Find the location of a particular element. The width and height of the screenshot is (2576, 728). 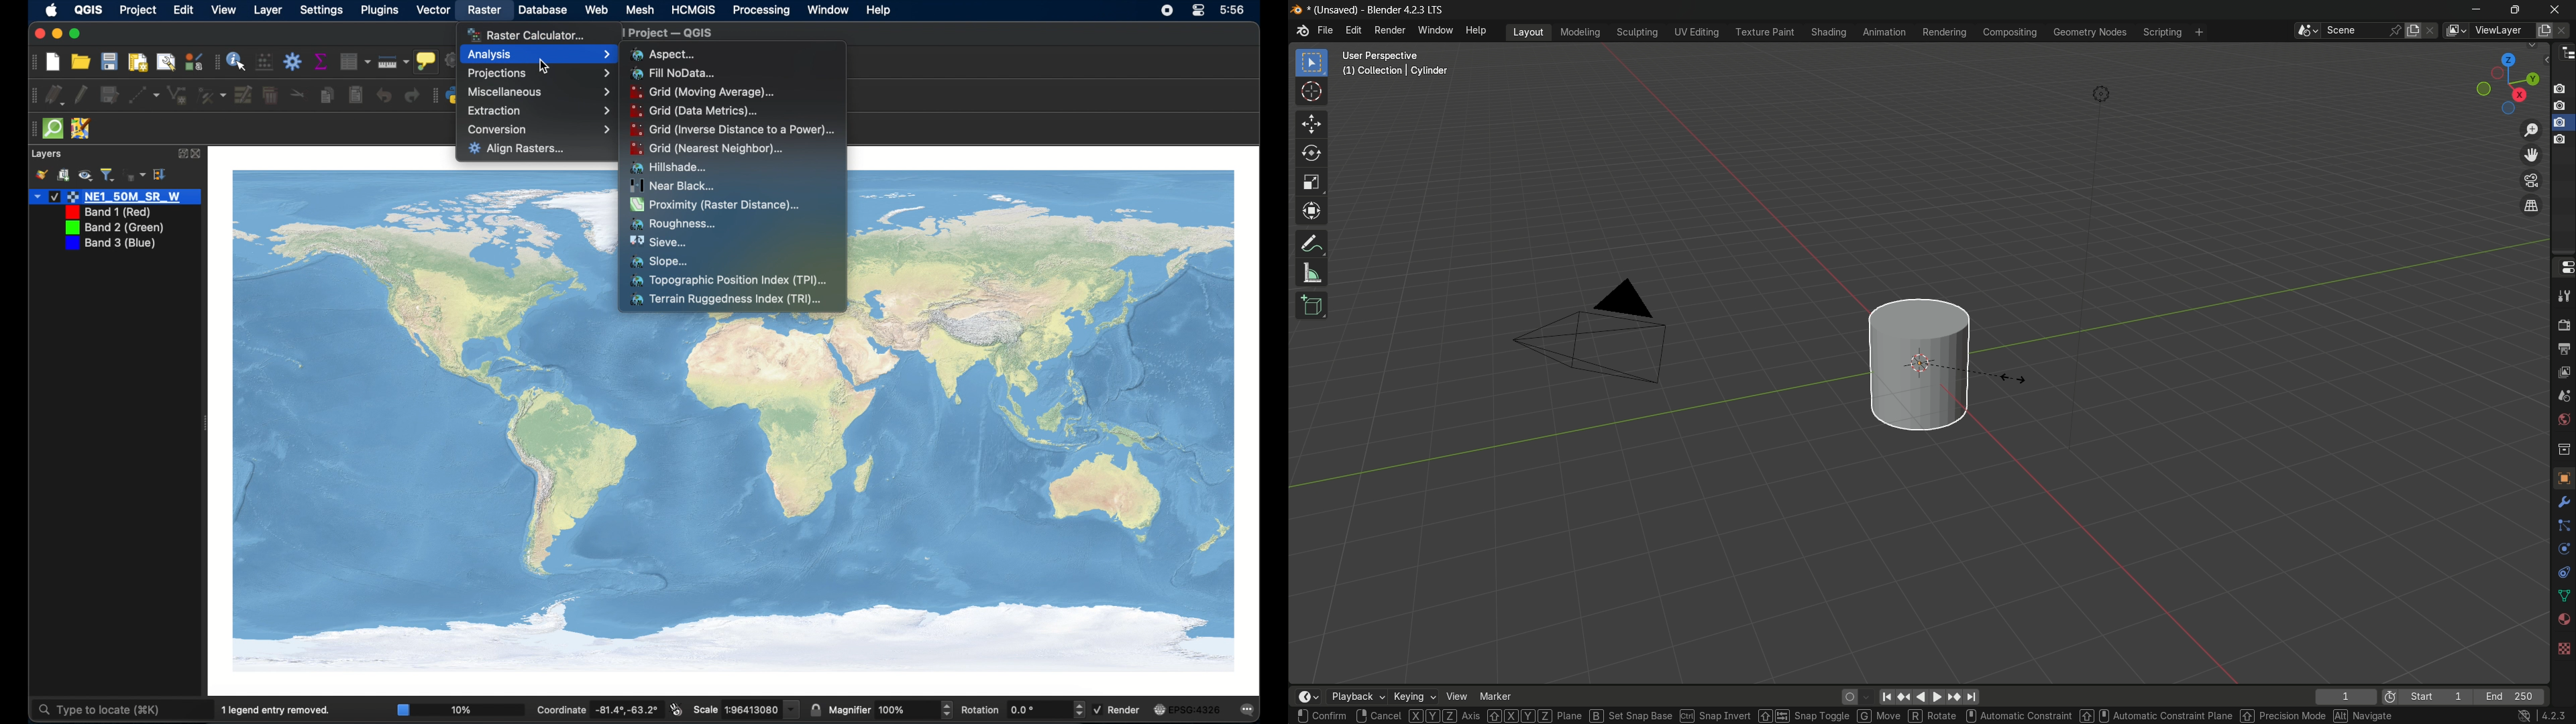

near black is located at coordinates (672, 186).